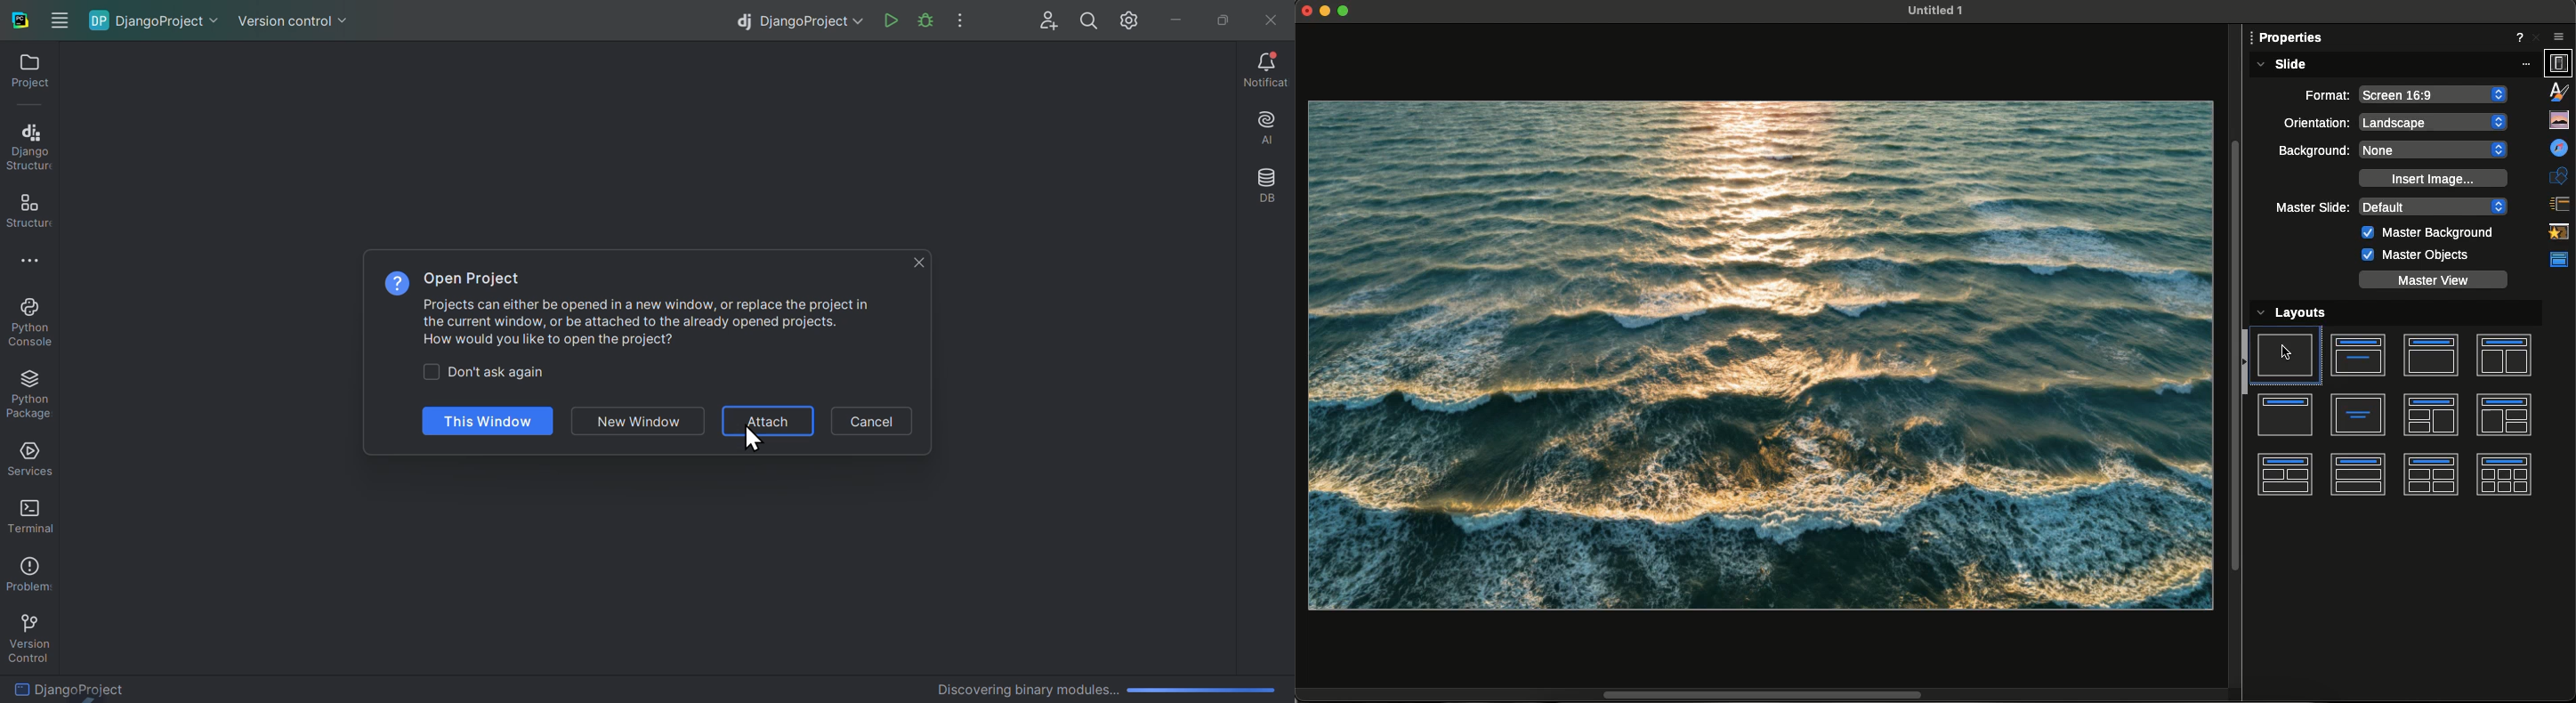  Describe the element at coordinates (2433, 279) in the screenshot. I see `Master view` at that location.